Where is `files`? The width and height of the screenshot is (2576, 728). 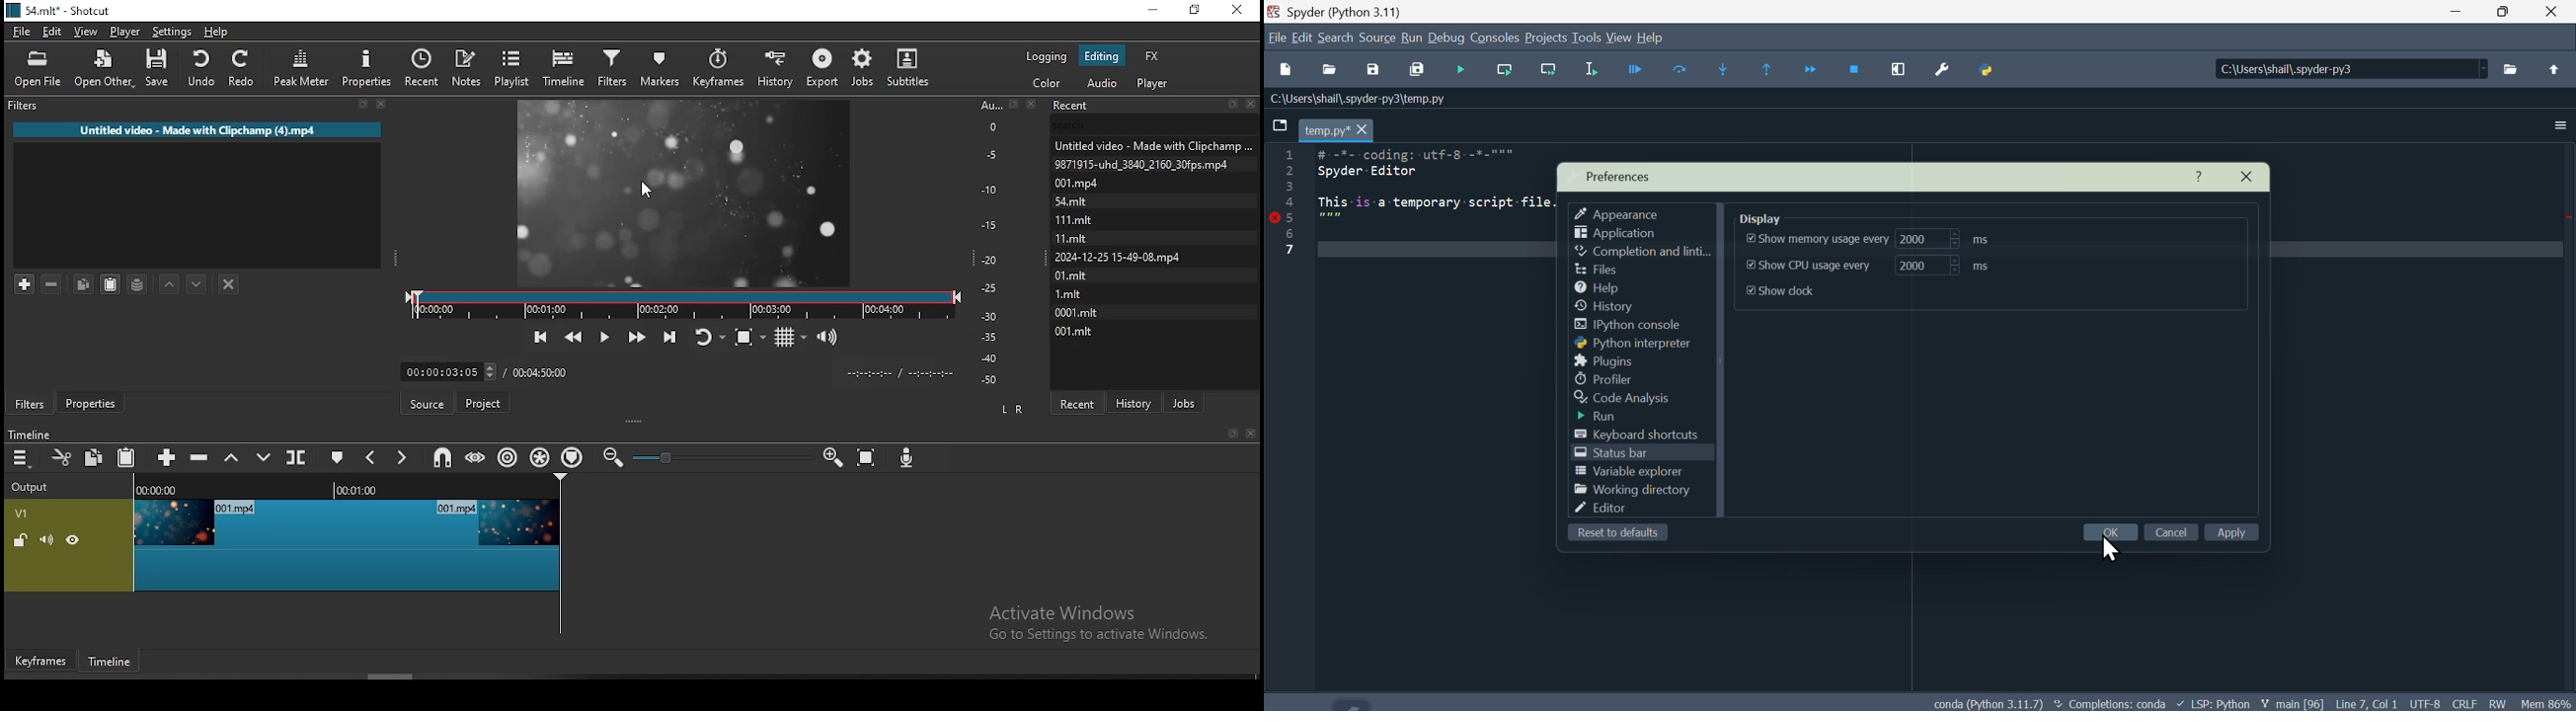 files is located at coordinates (1073, 183).